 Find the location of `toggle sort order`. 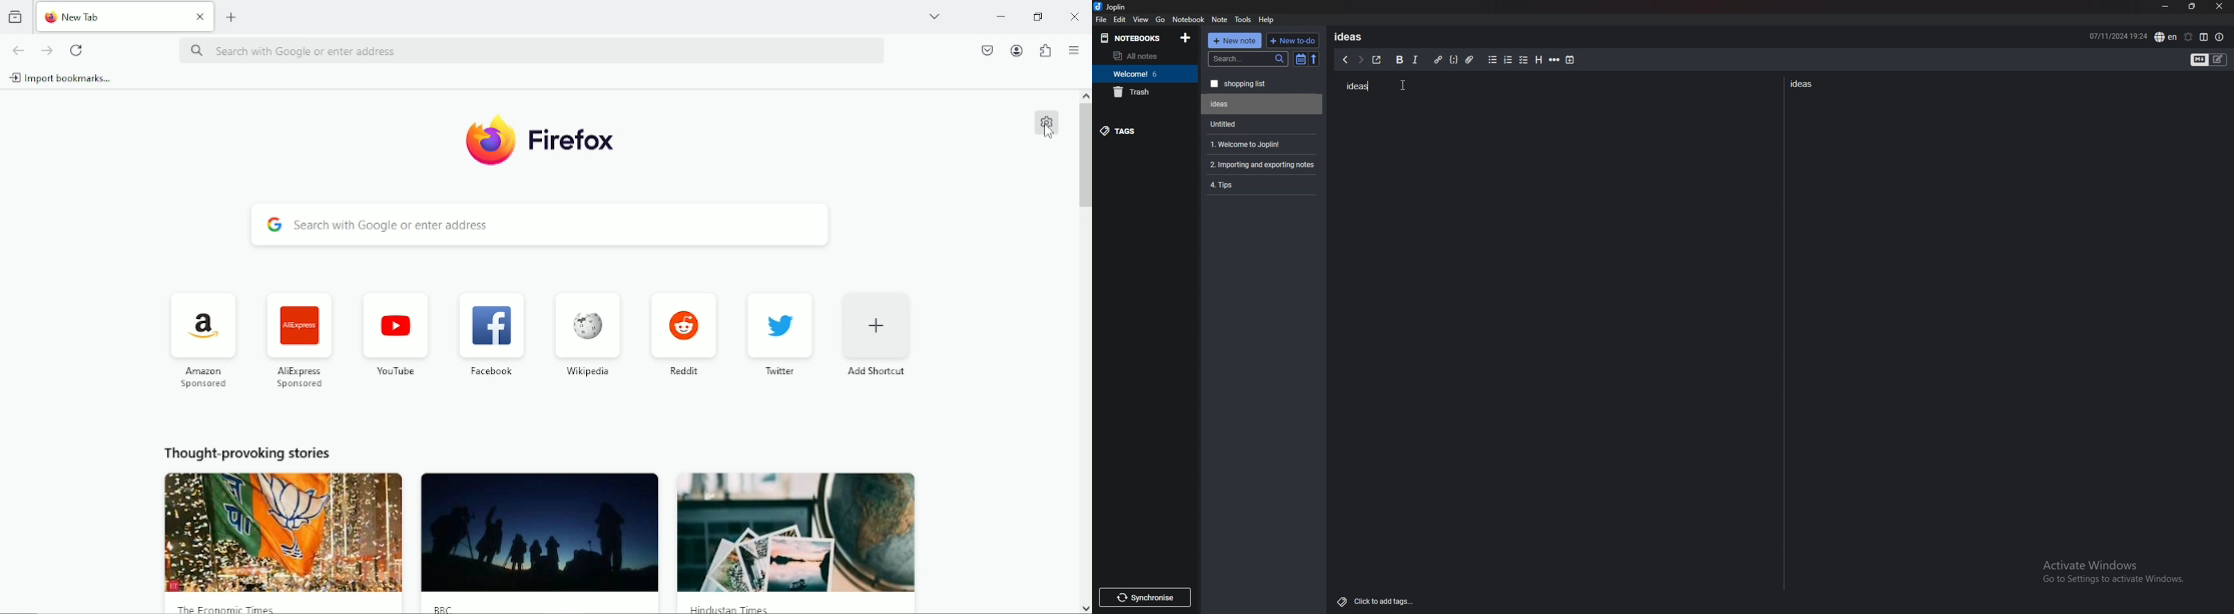

toggle sort order is located at coordinates (1301, 60).